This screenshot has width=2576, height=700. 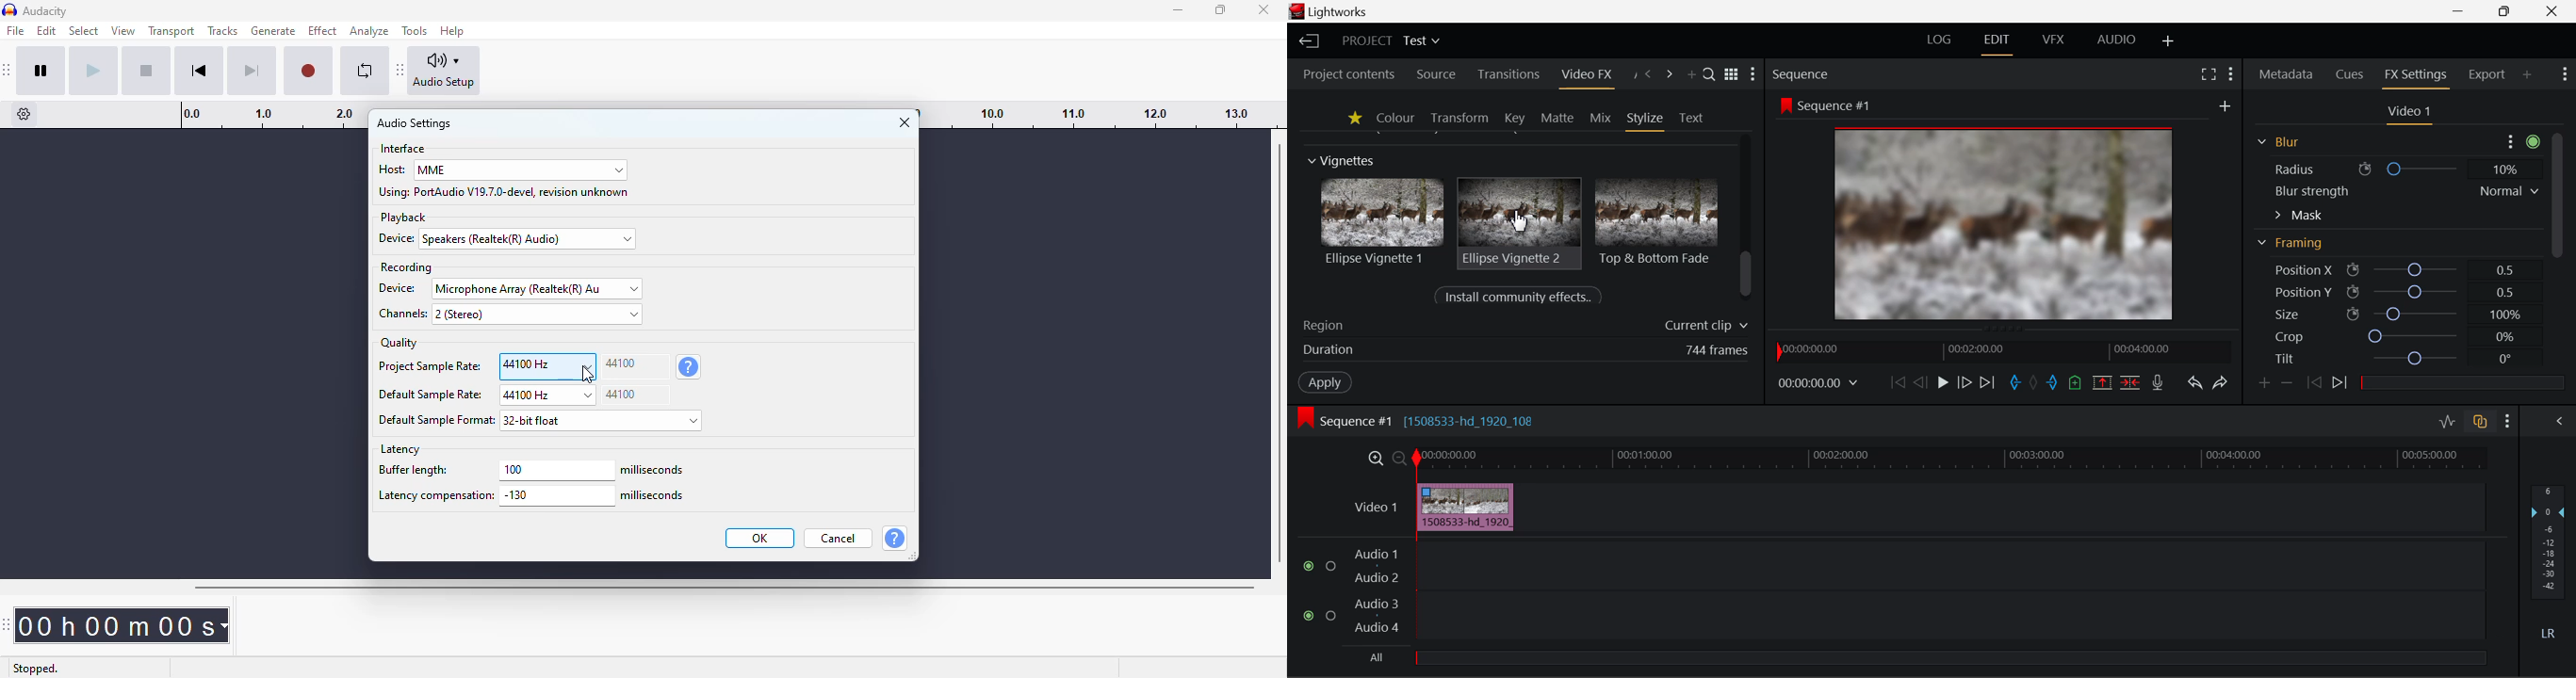 I want to click on default sample rate, so click(x=431, y=396).